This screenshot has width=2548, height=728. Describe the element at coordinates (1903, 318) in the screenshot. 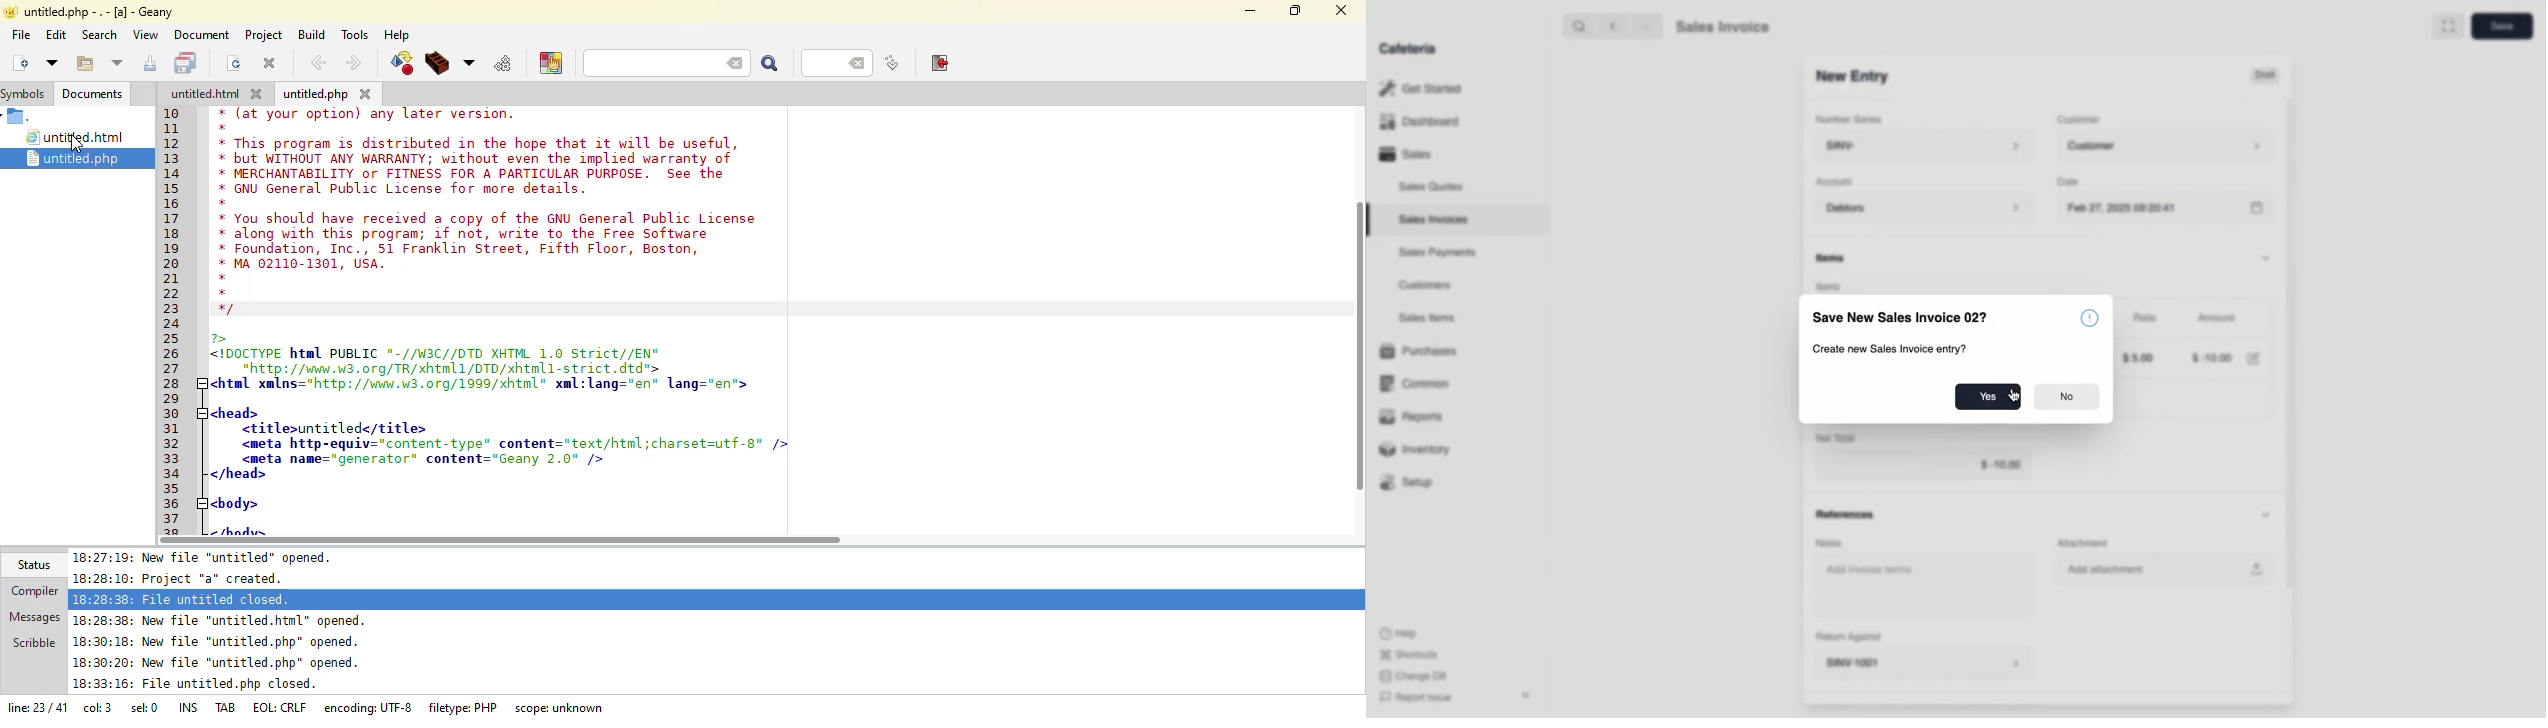

I see `Save New Sales Invoice 02?` at that location.